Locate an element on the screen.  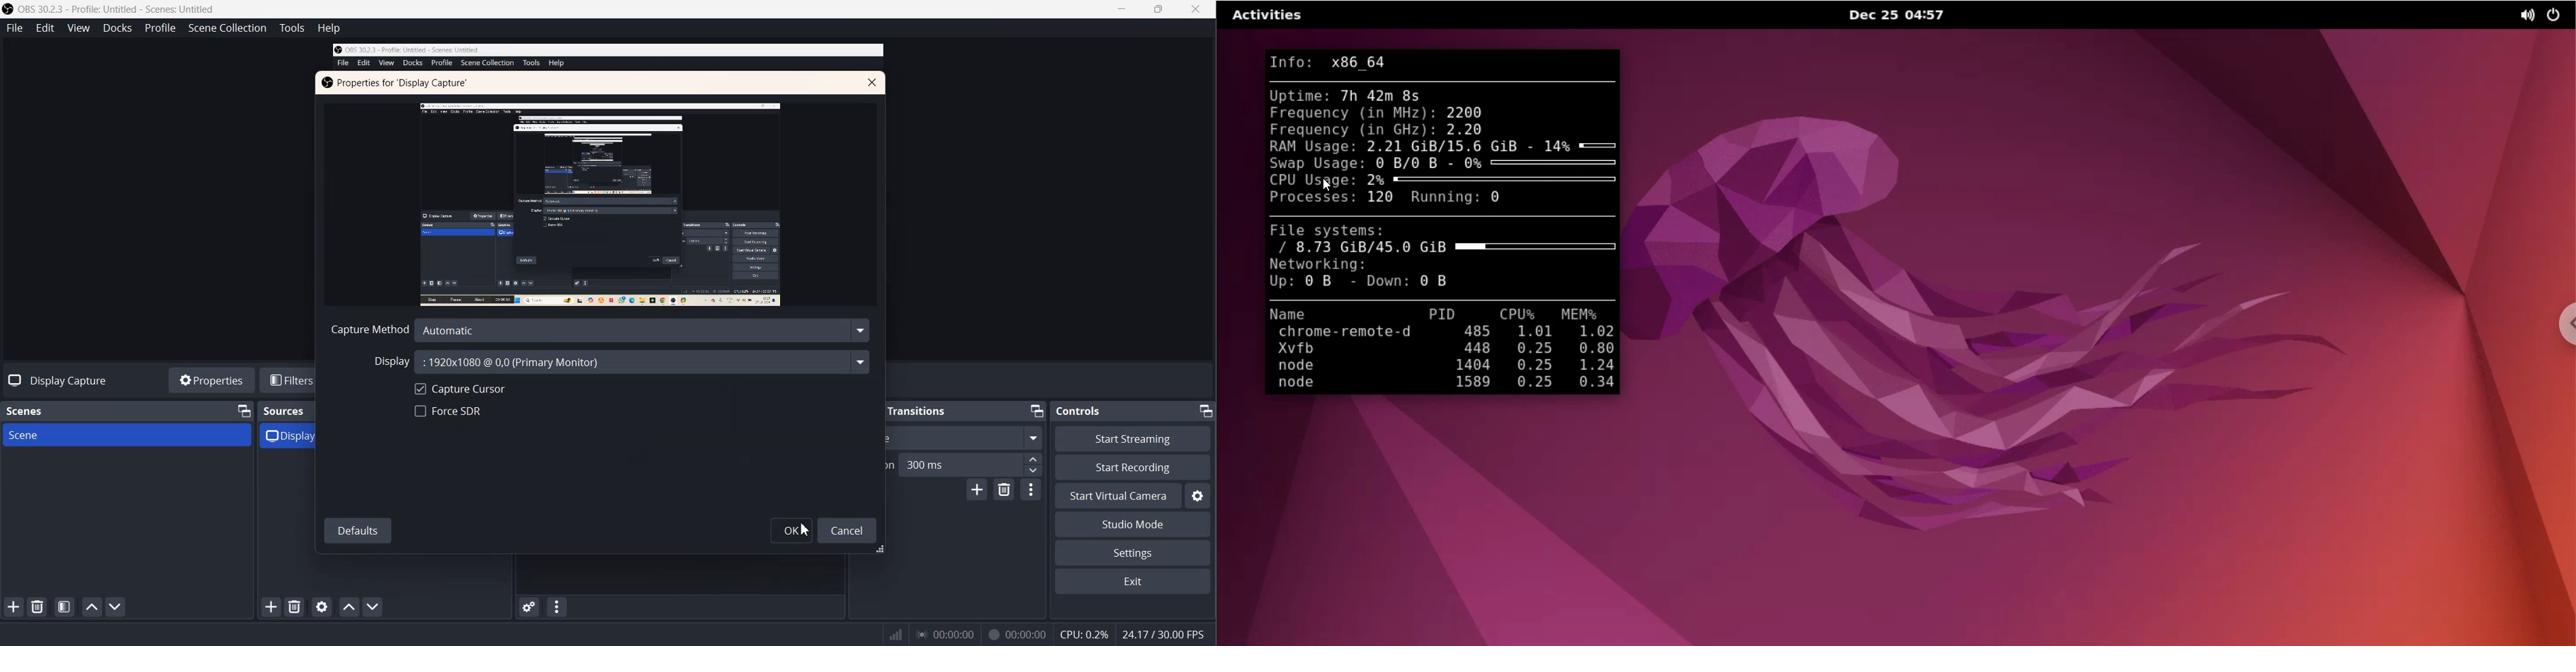
Force SDR is located at coordinates (448, 411).